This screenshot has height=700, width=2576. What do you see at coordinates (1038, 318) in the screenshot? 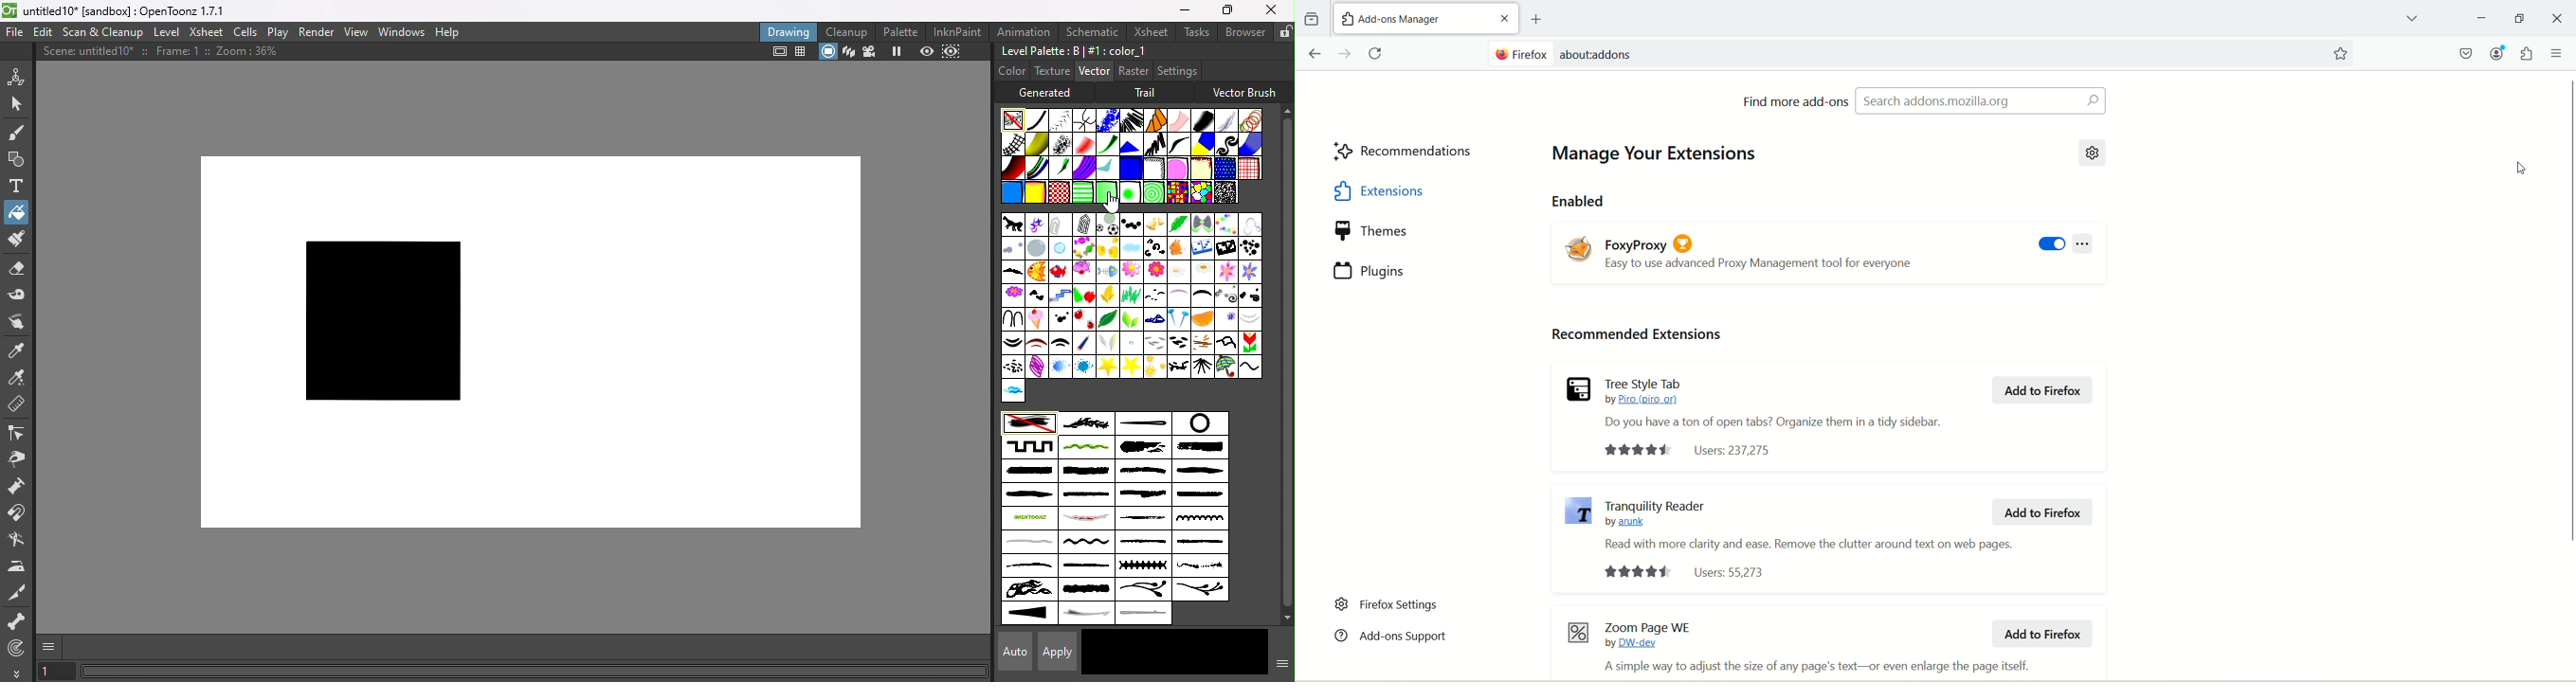
I see `icecream` at bounding box center [1038, 318].